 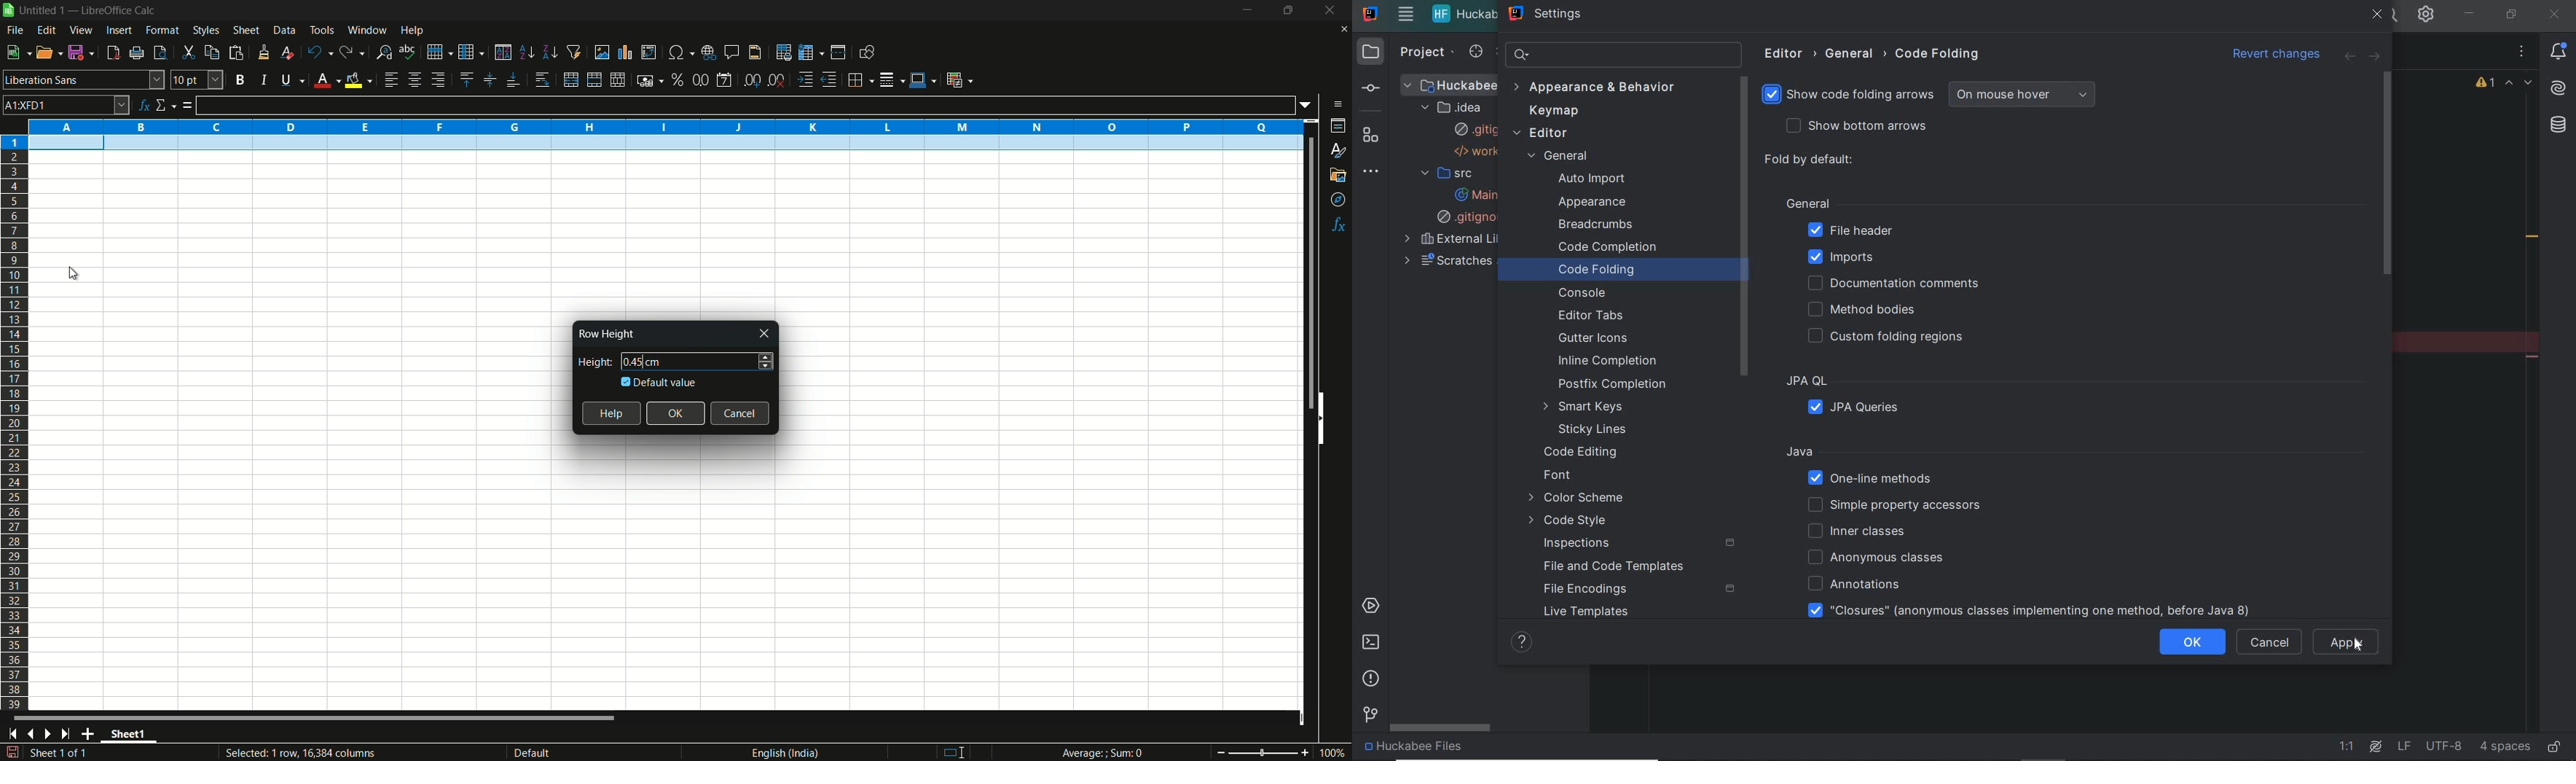 What do you see at coordinates (555, 753) in the screenshot?
I see `default` at bounding box center [555, 753].